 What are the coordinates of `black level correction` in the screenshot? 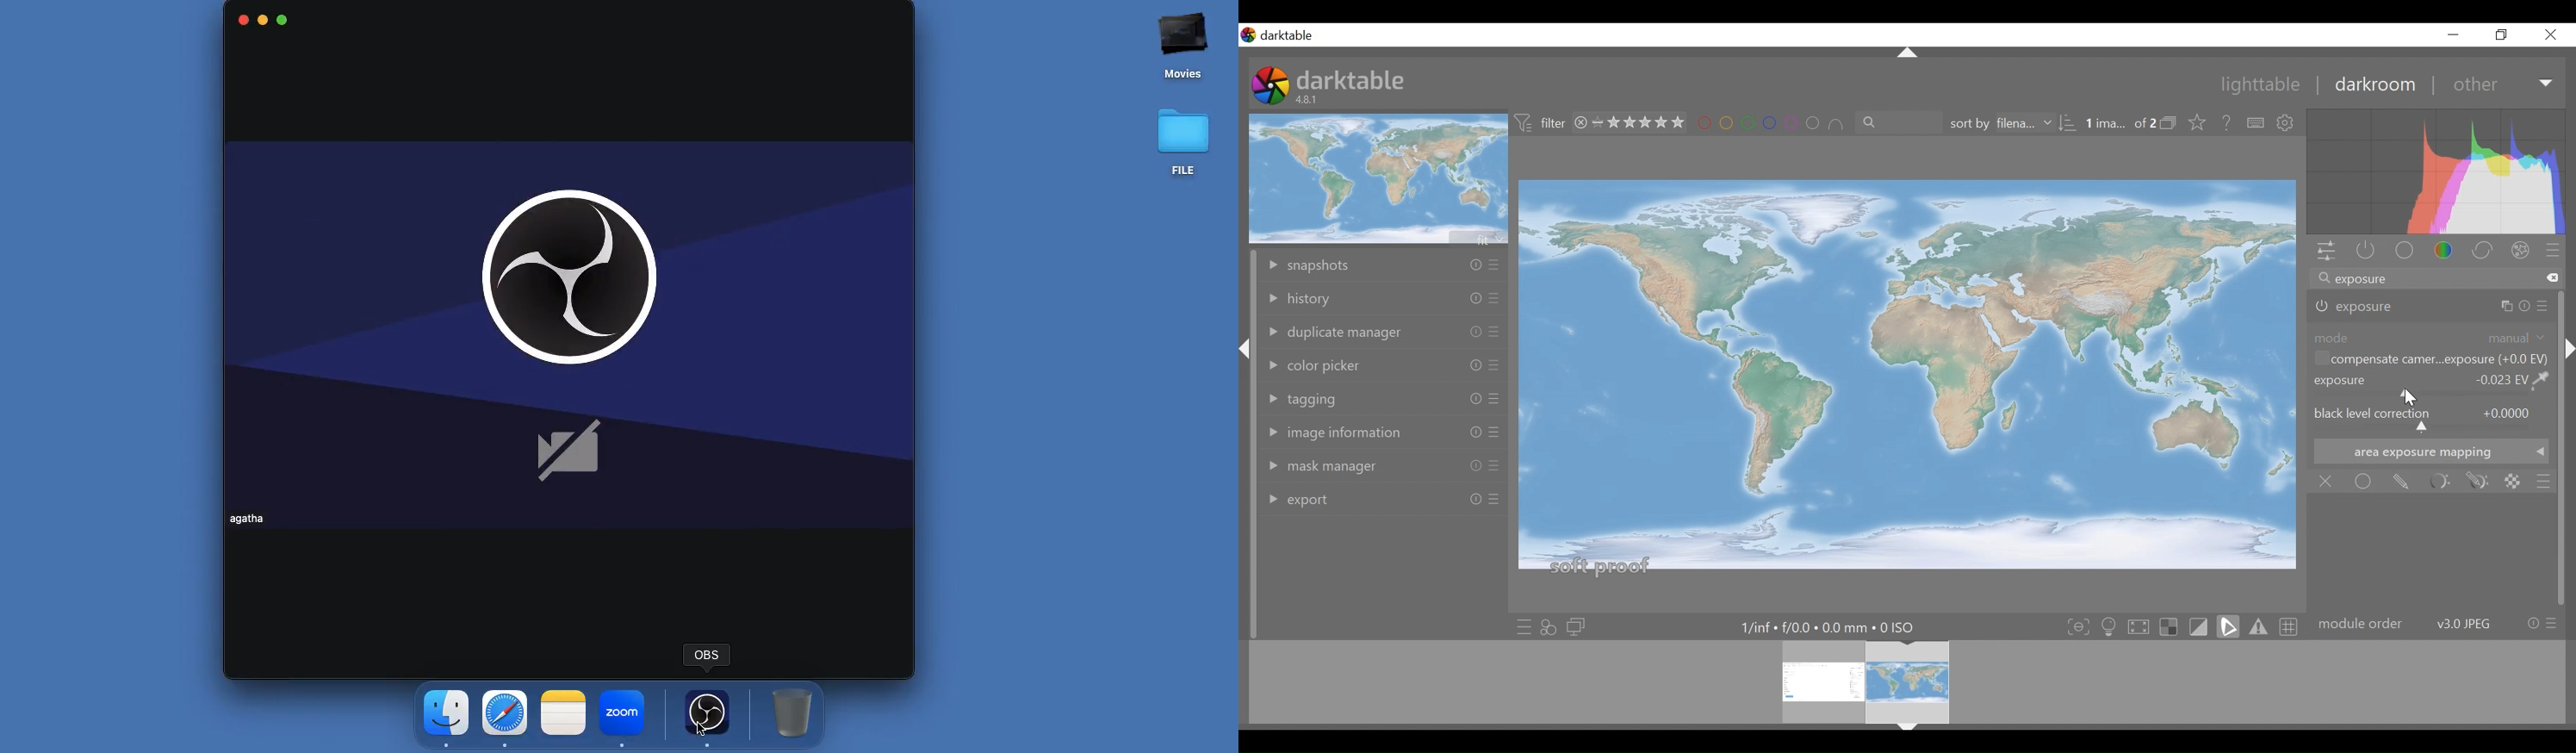 It's located at (2432, 420).